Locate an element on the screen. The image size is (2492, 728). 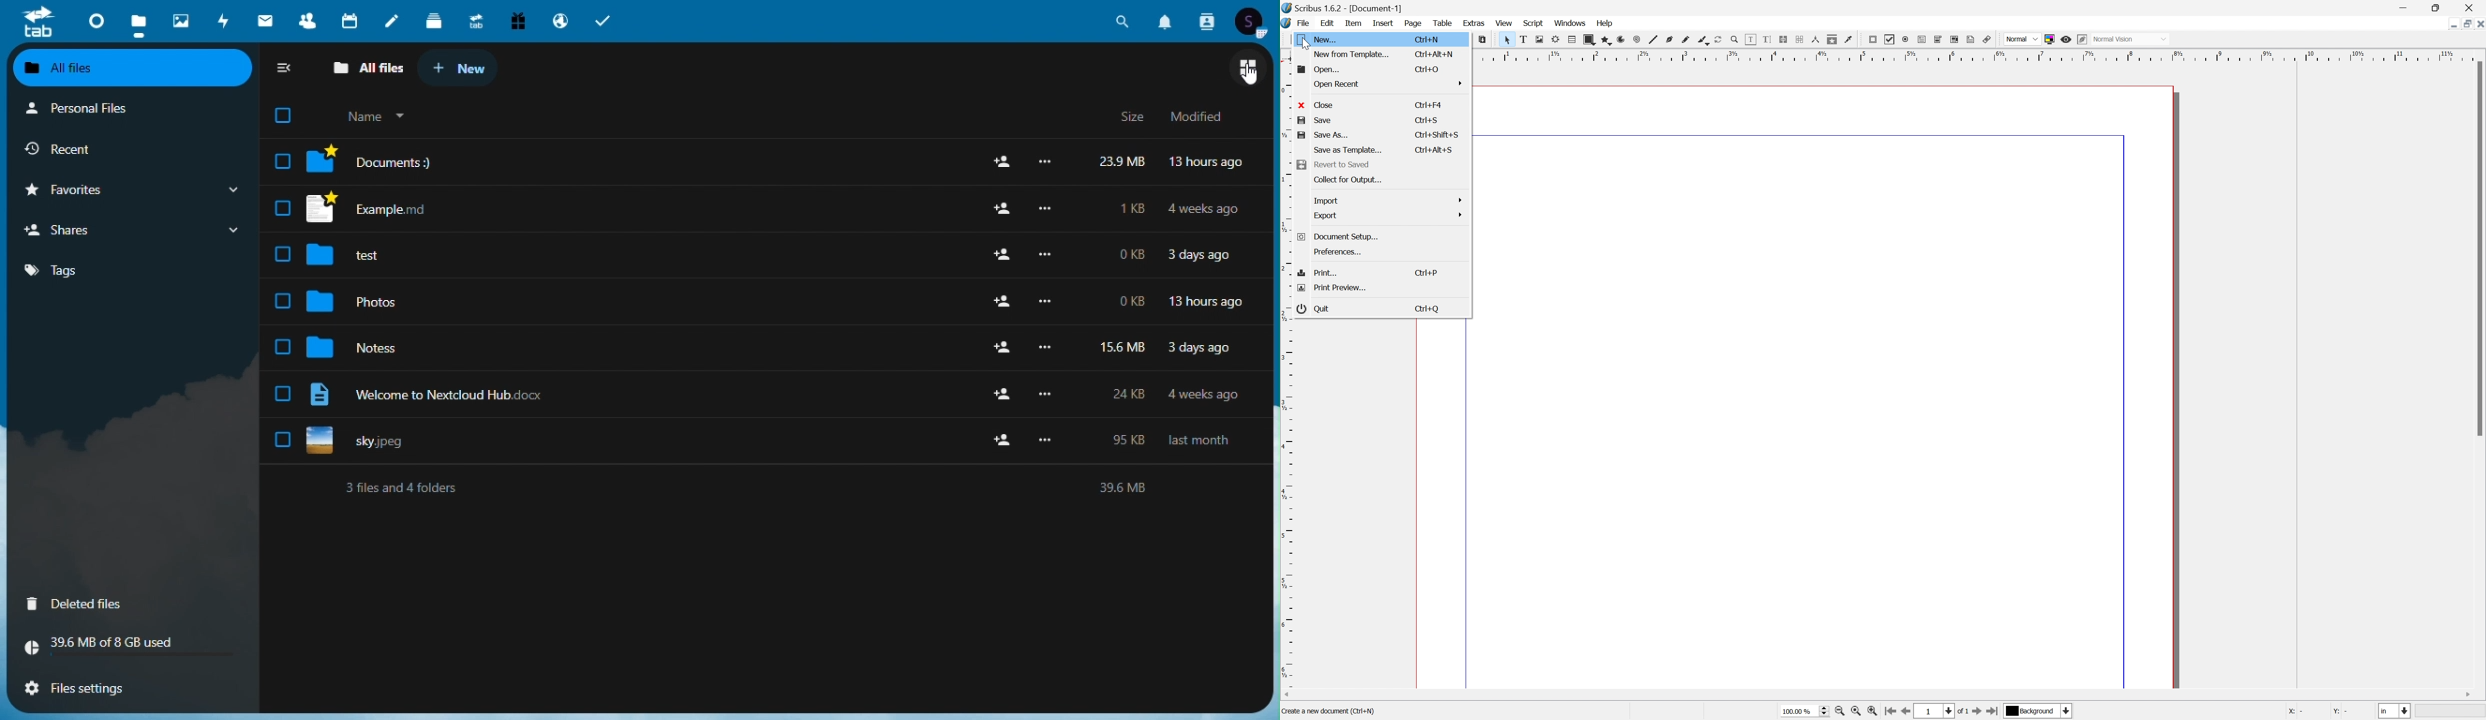
save as template is located at coordinates (1347, 151).